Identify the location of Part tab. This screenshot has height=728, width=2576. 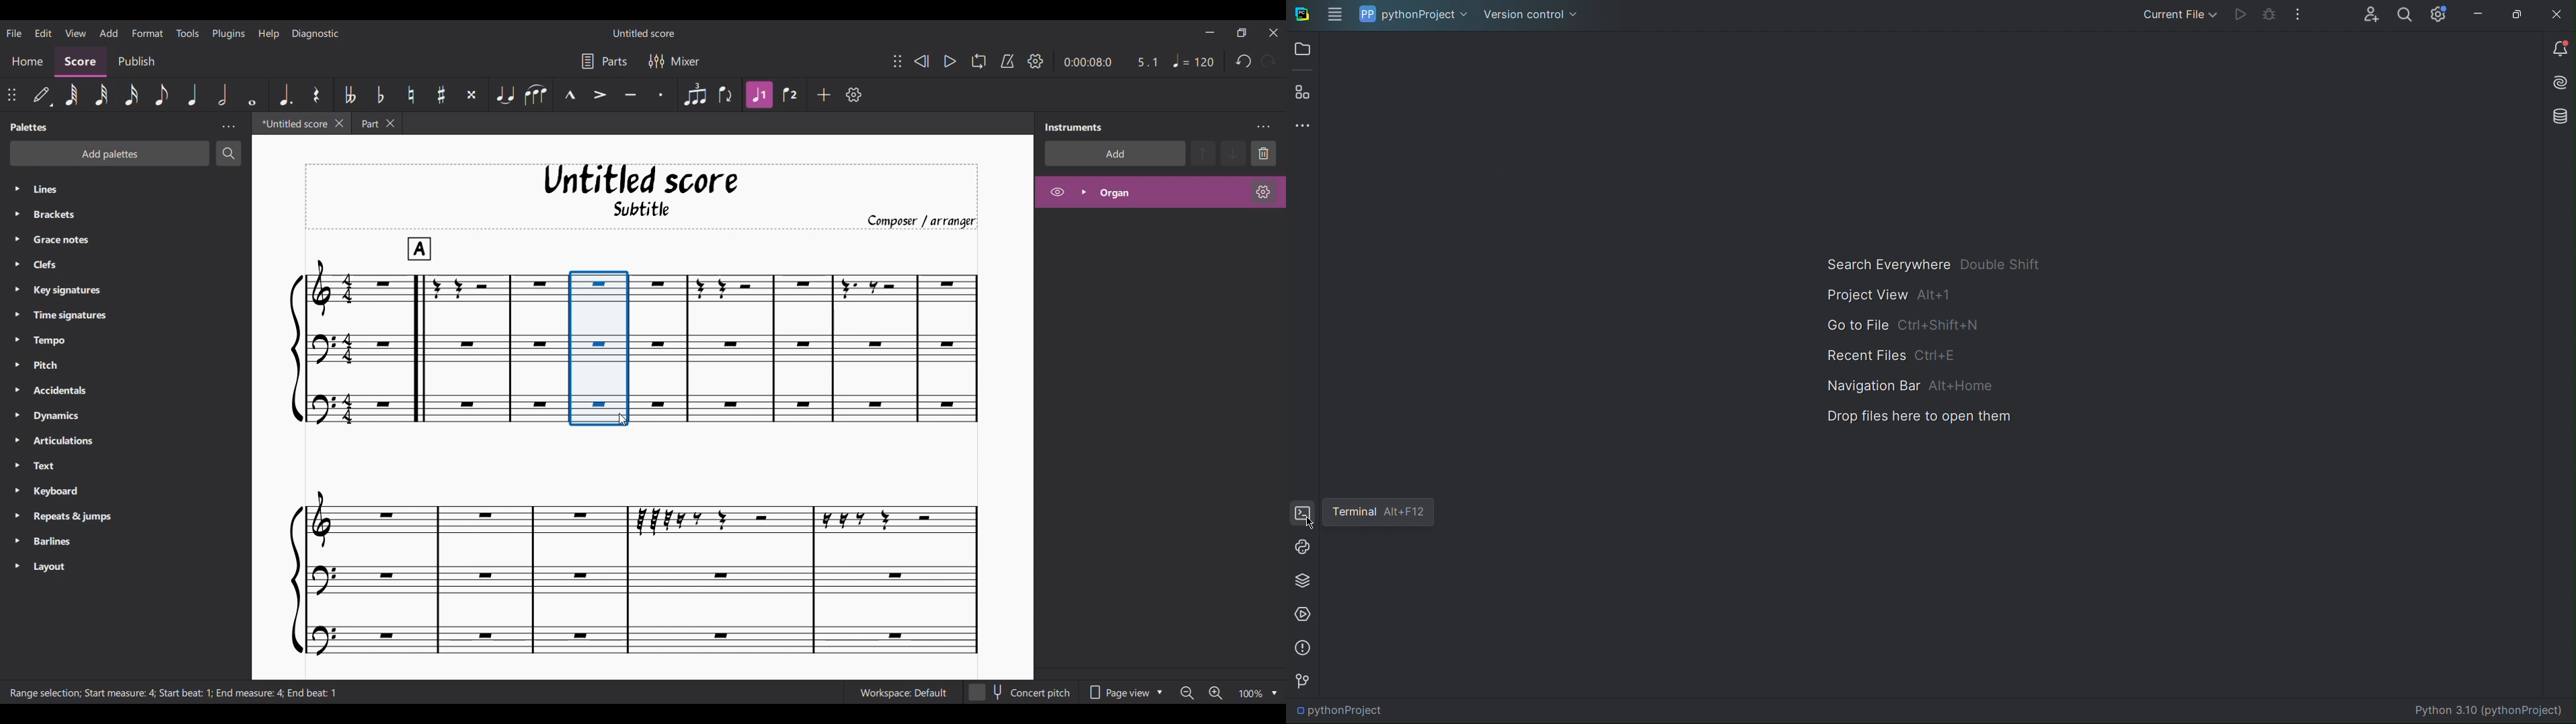
(369, 123).